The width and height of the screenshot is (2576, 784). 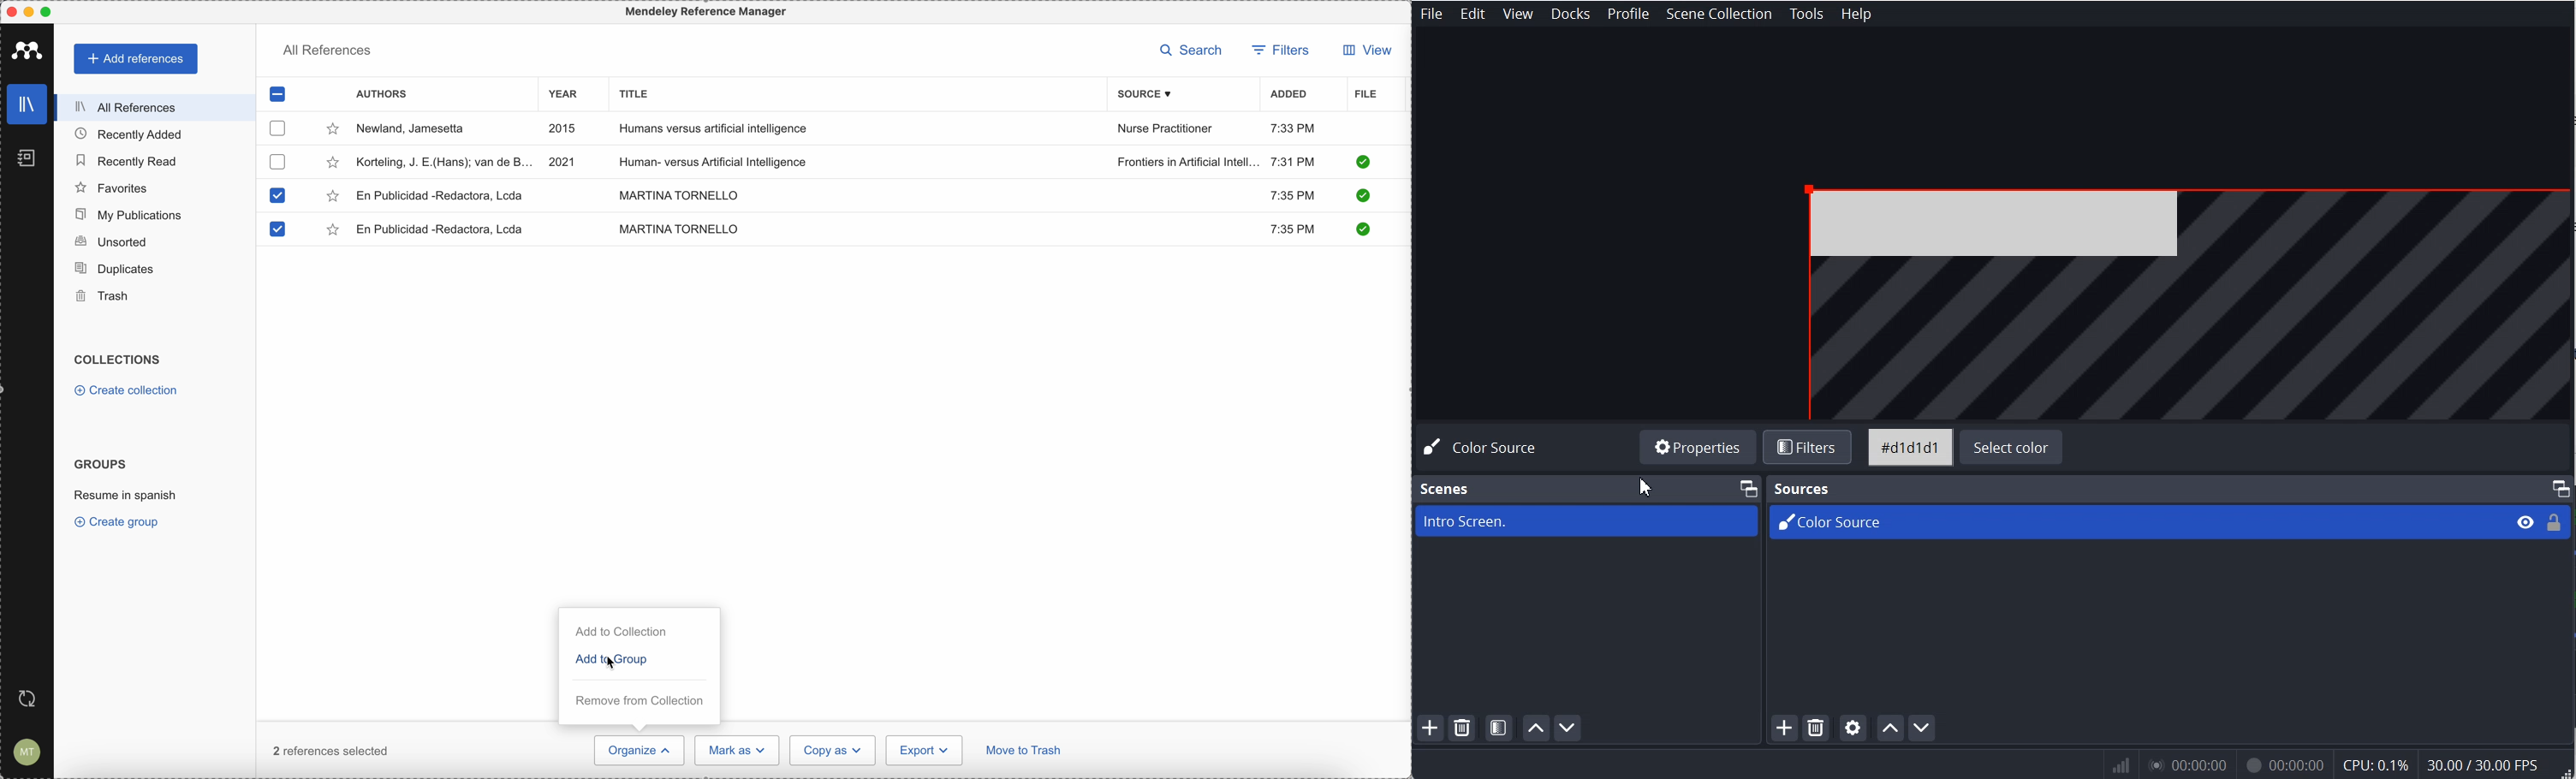 I want to click on En Publicidad-Redactora, Lcda, so click(x=440, y=196).